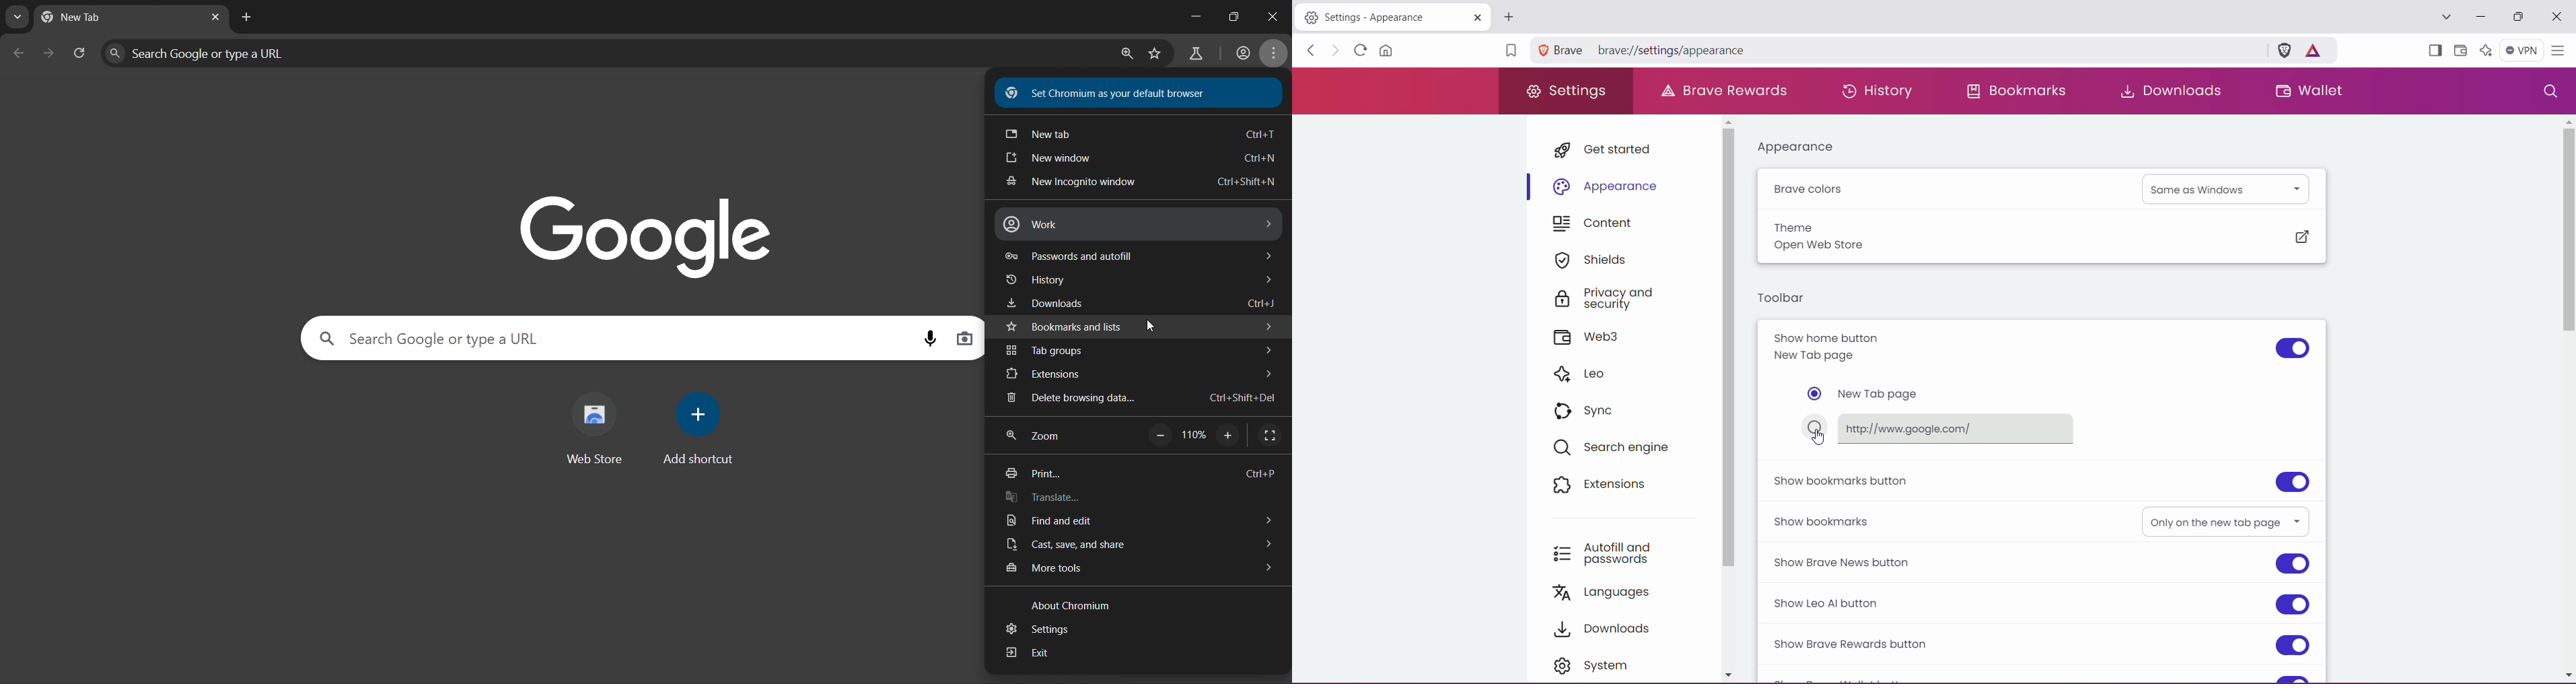 The image size is (2576, 700). Describe the element at coordinates (81, 51) in the screenshot. I see `reload page` at that location.